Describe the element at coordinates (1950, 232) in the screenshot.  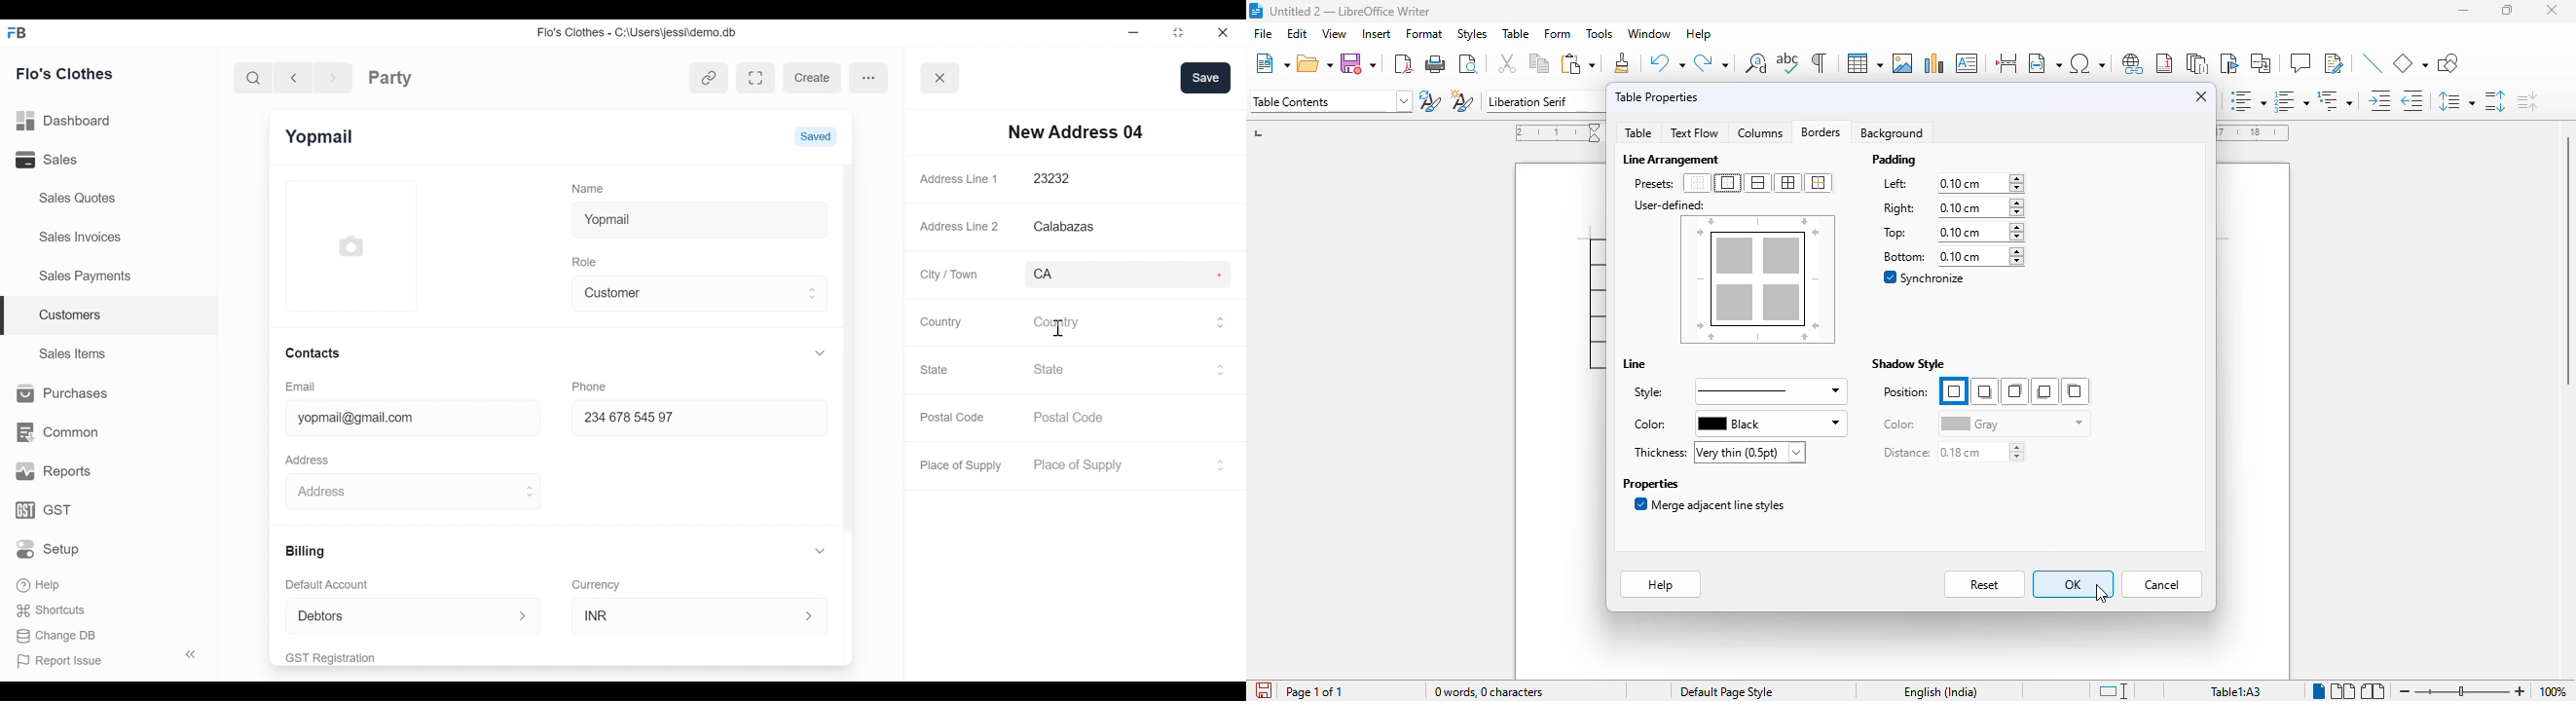
I see `top: 0.10 cm` at that location.